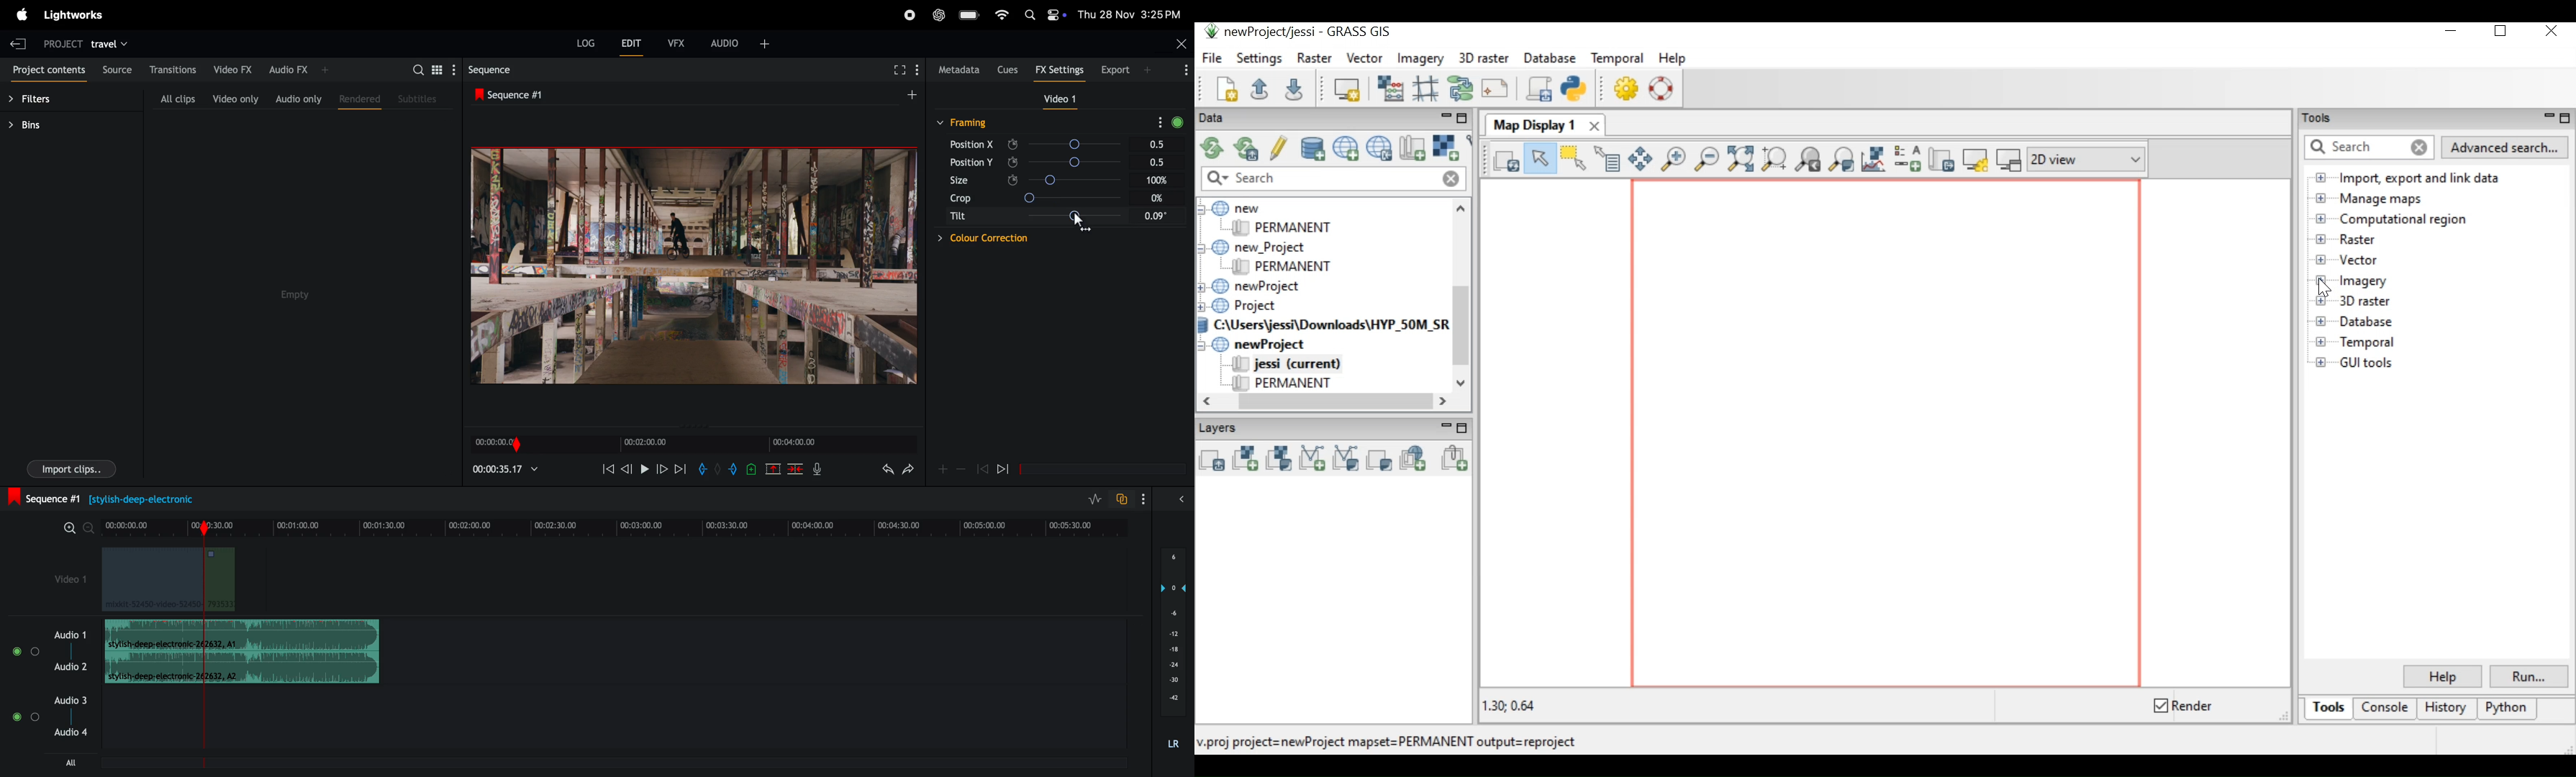  Describe the element at coordinates (973, 182) in the screenshot. I see `size` at that location.